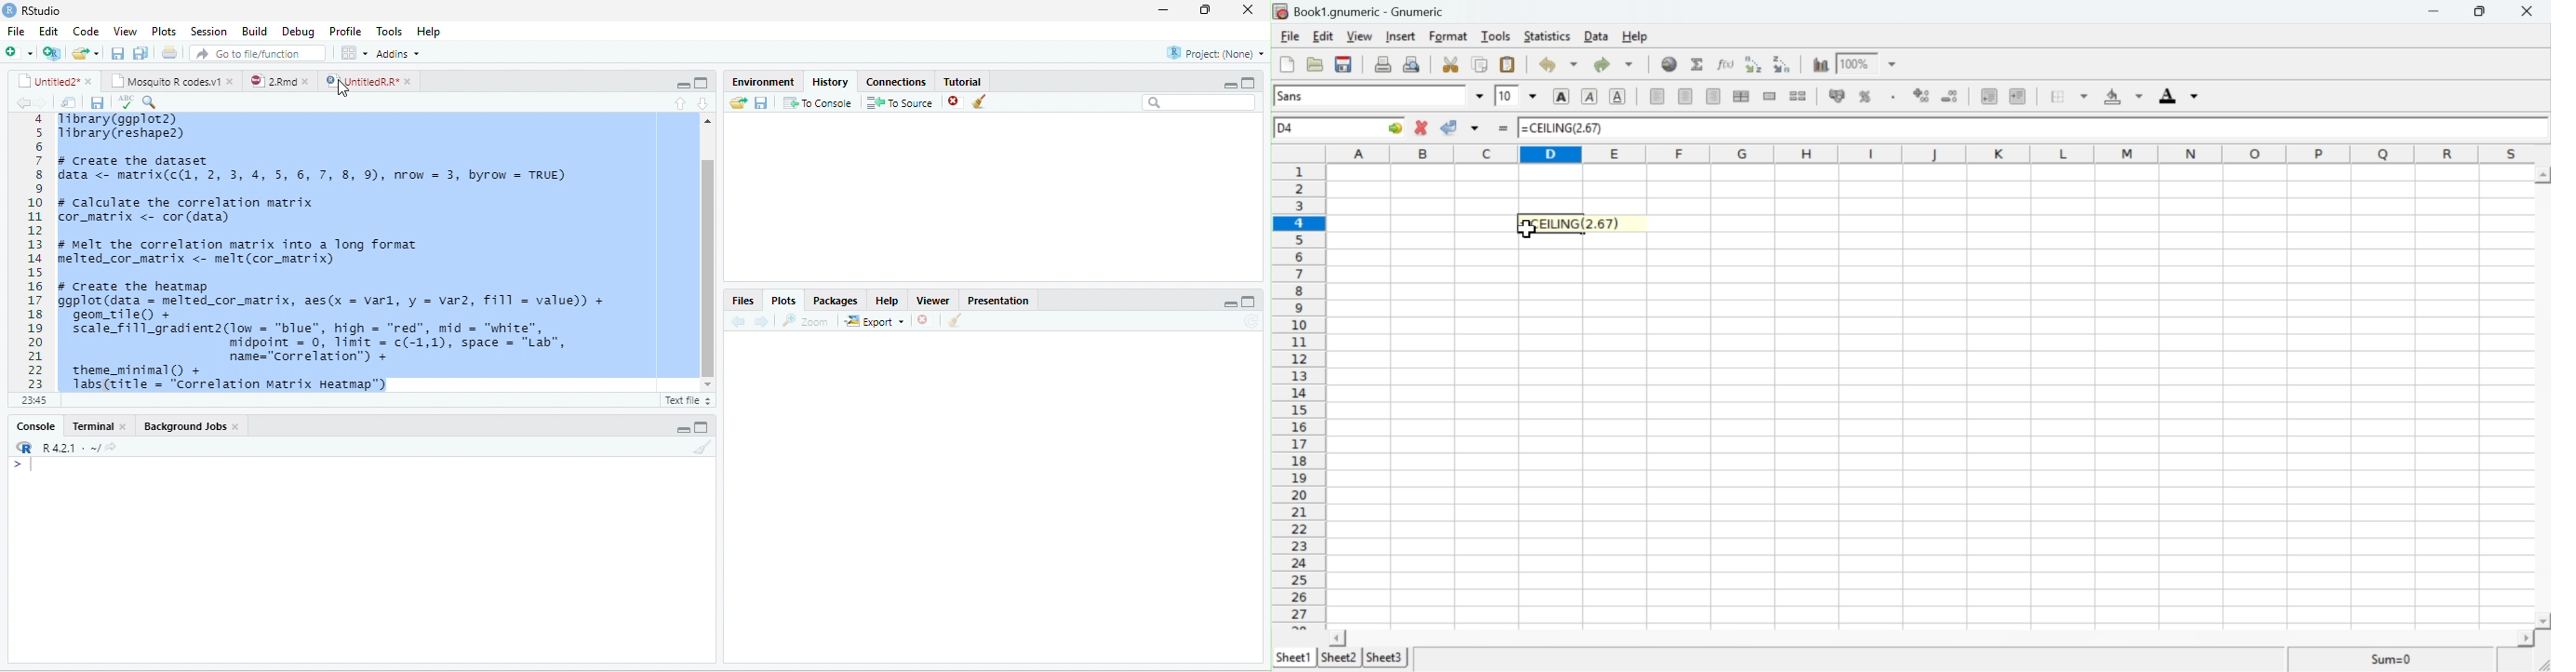  Describe the element at coordinates (1215, 301) in the screenshot. I see `` at that location.